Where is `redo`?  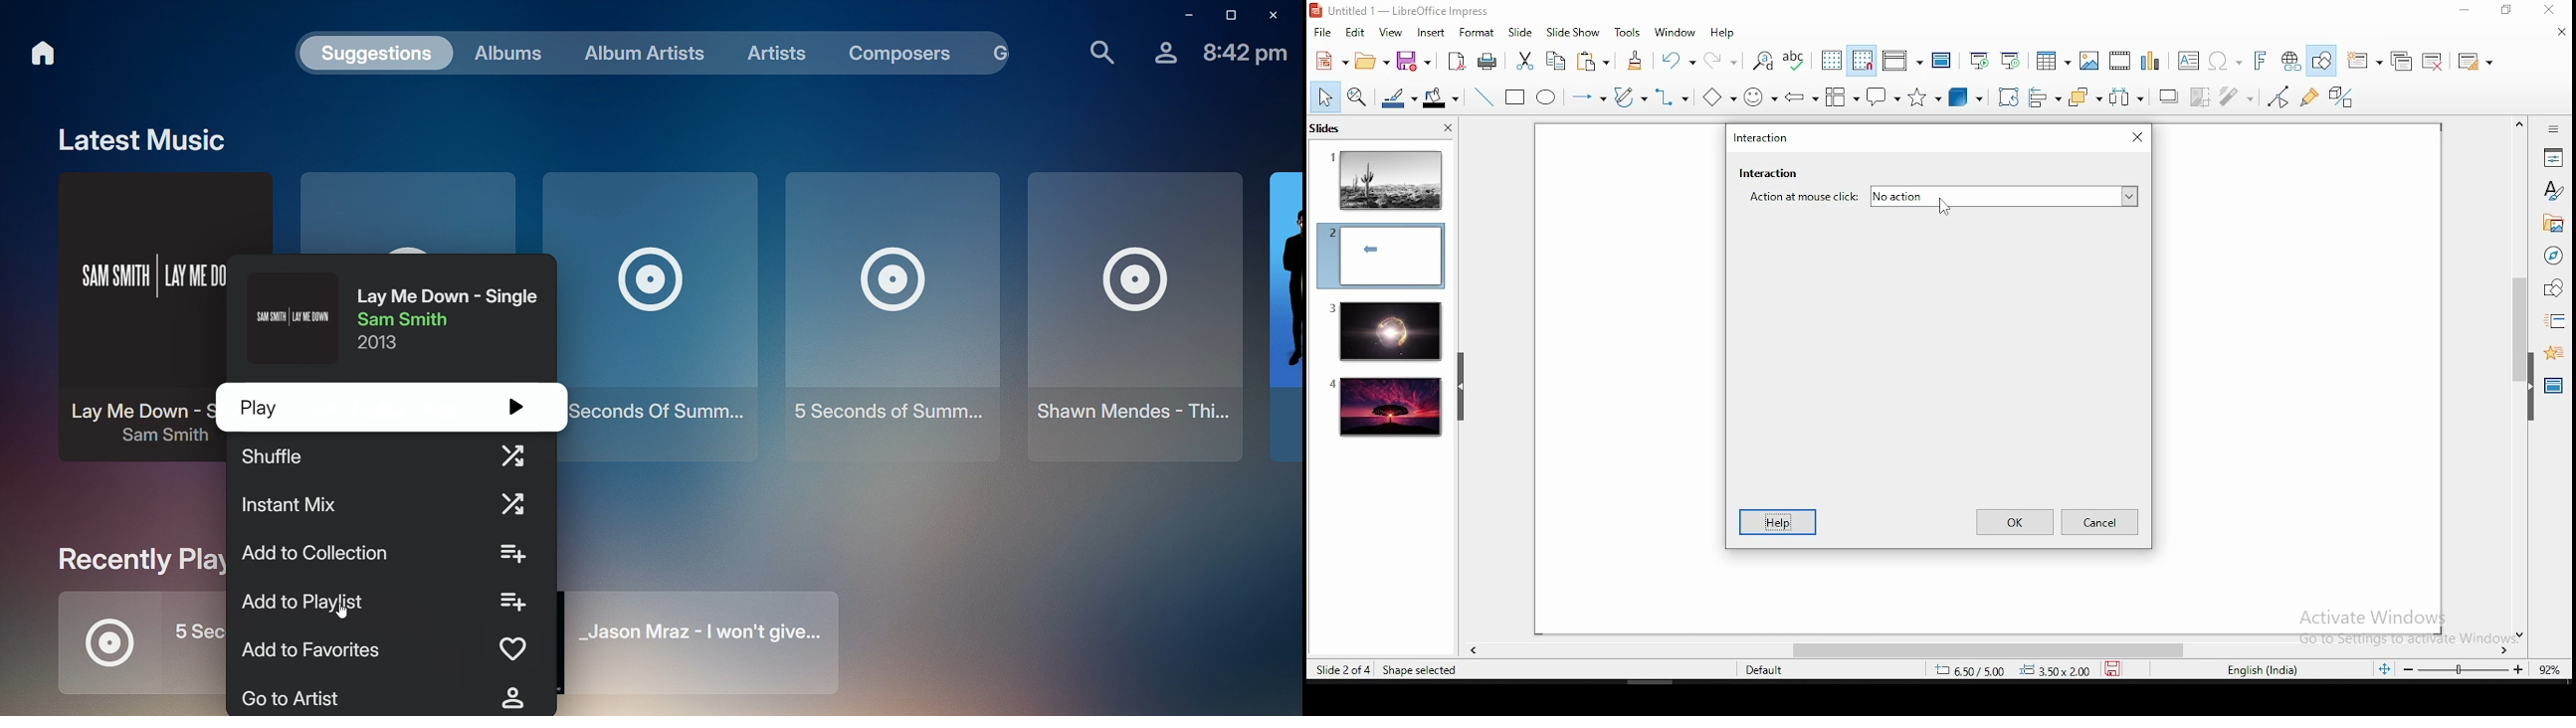
redo is located at coordinates (1723, 58).